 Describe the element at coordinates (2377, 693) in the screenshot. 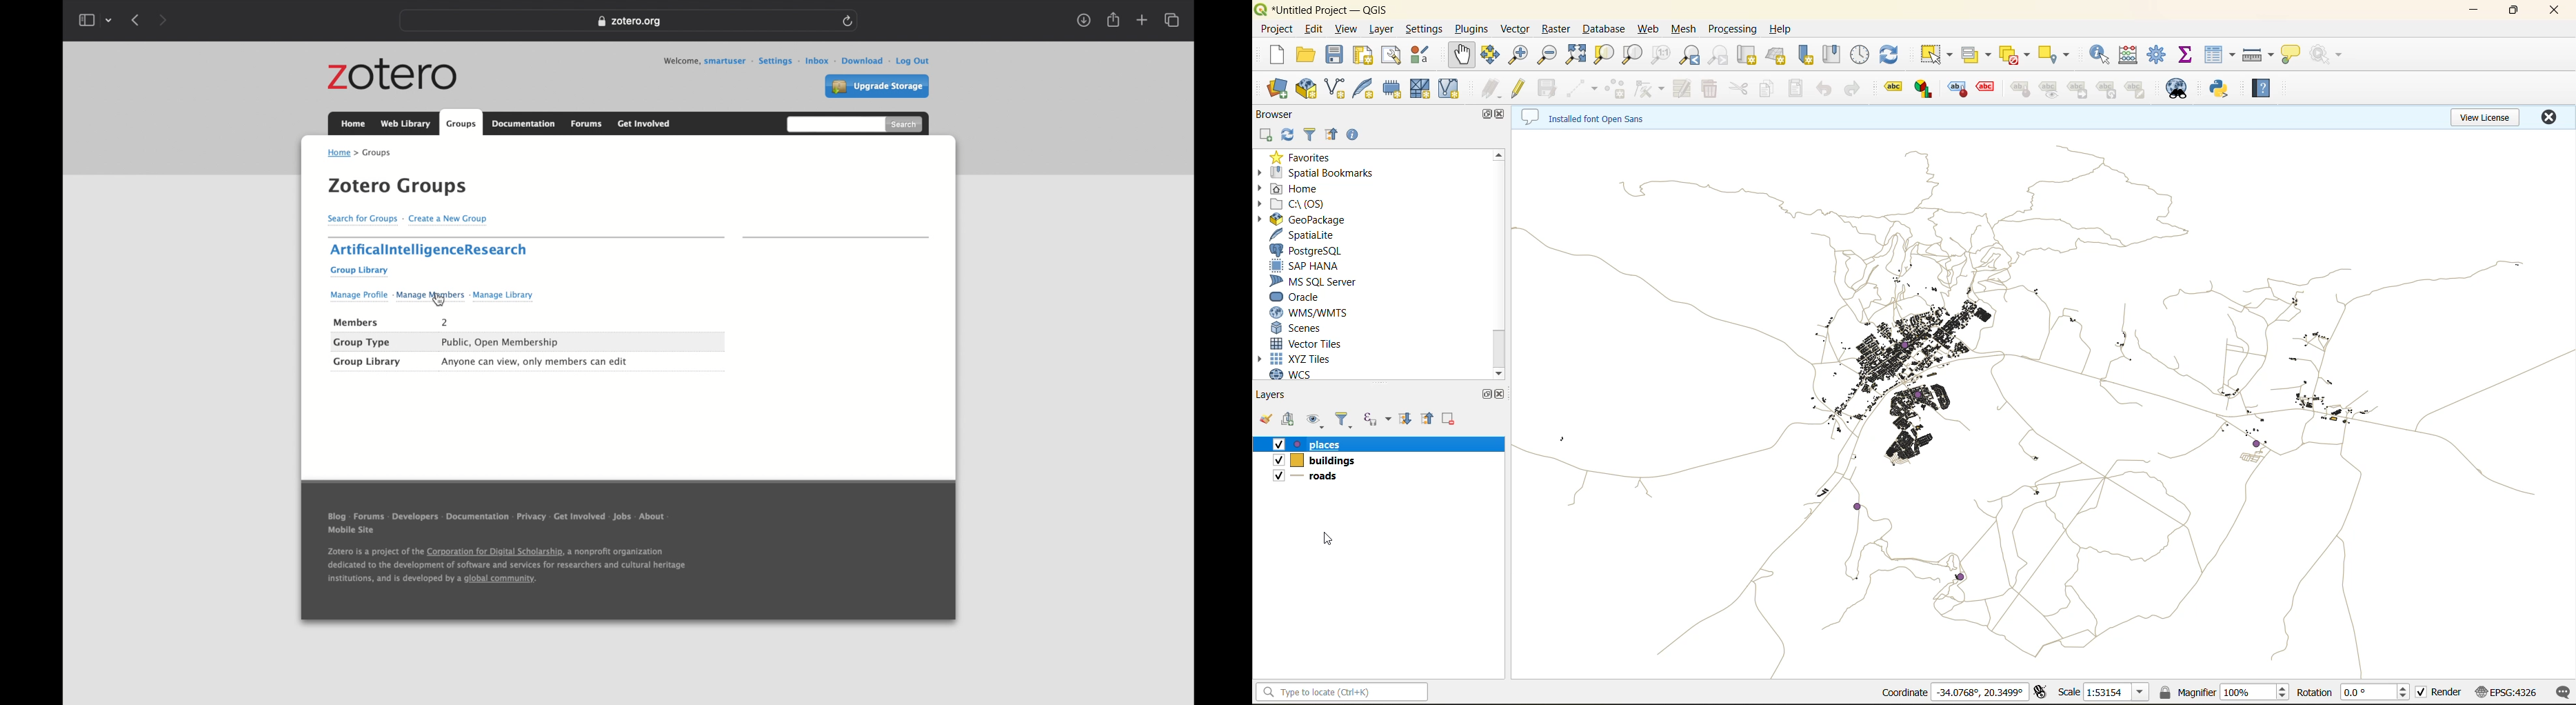

I see `rotation` at that location.